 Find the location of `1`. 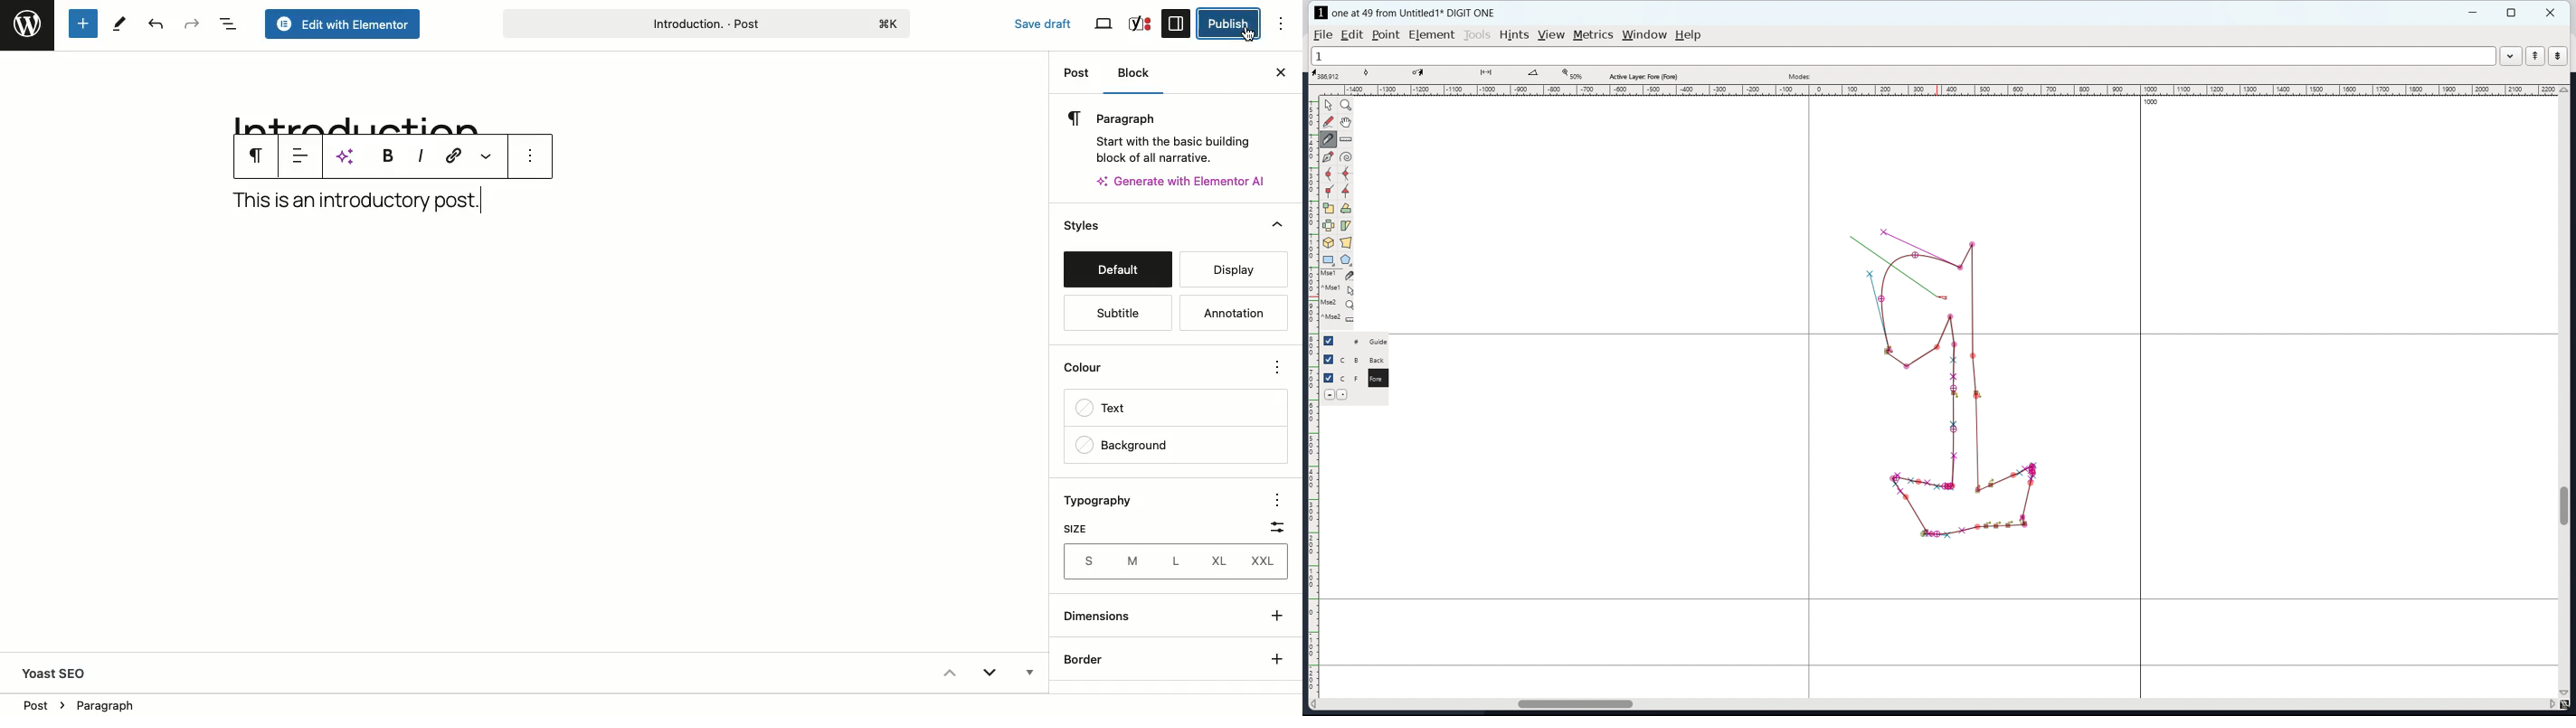

1 is located at coordinates (1902, 56).